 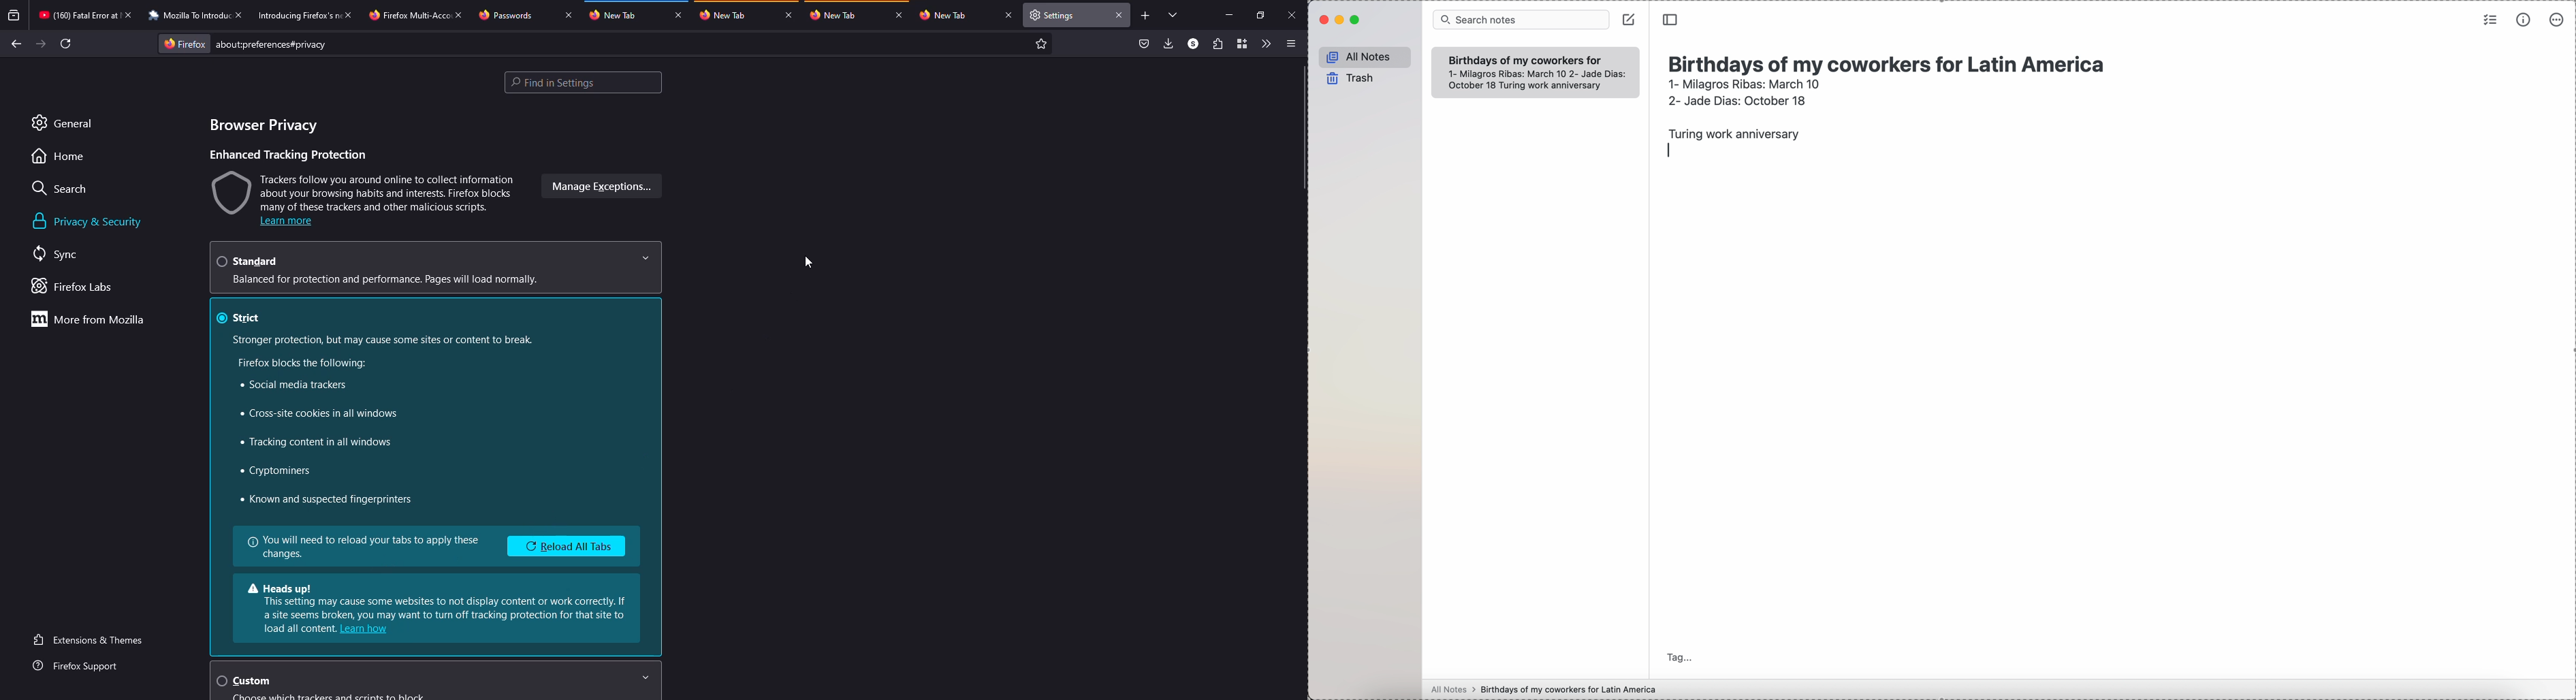 I want to click on back, so click(x=13, y=41).